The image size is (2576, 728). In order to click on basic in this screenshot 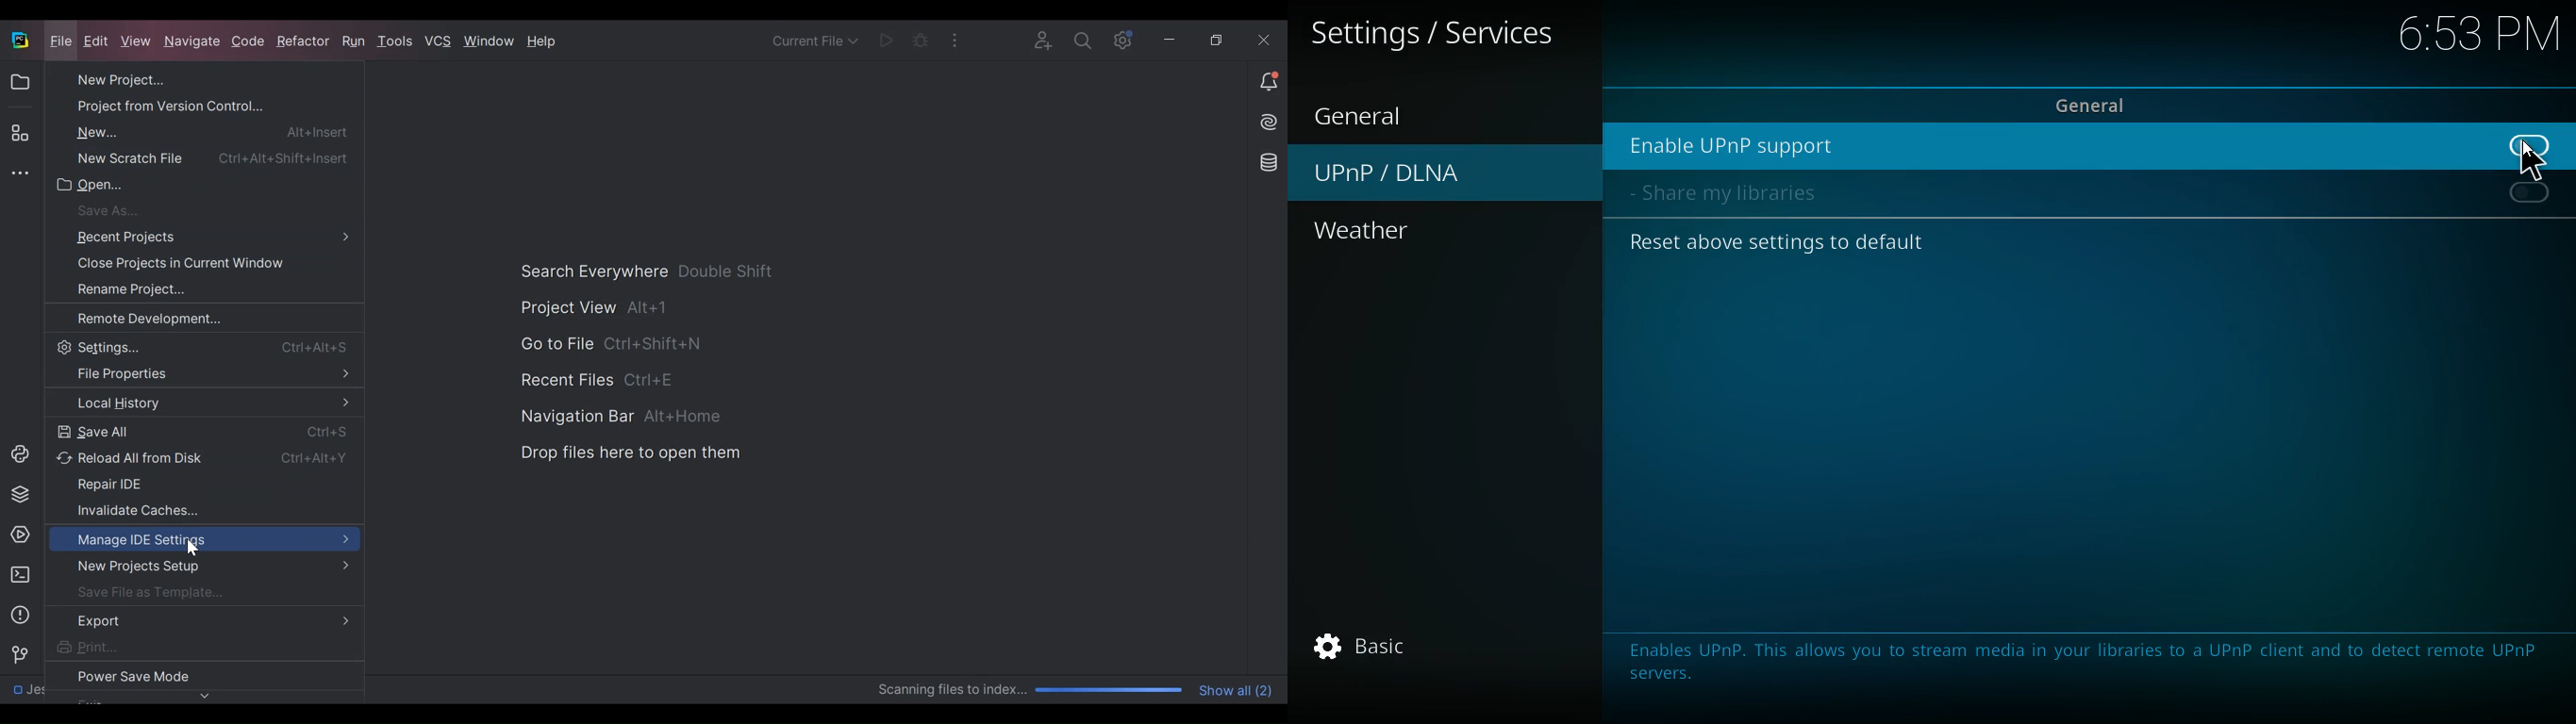, I will do `click(1395, 647)`.